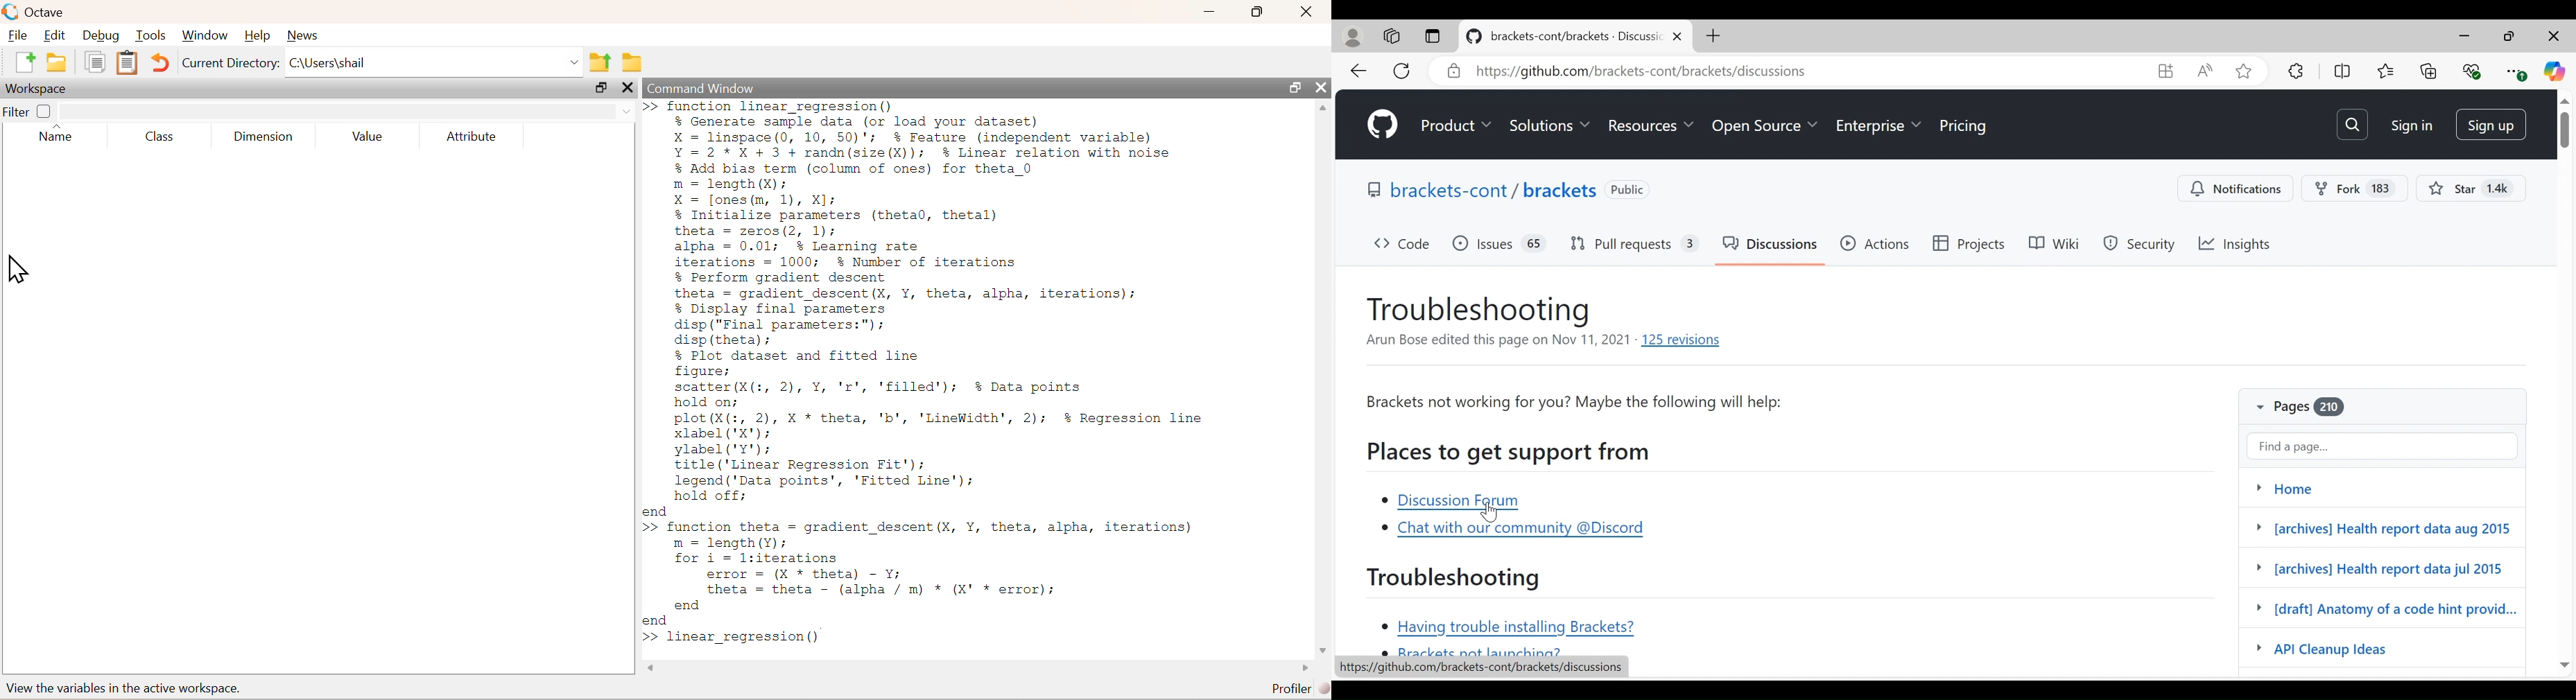 Image resolution: width=2576 pixels, height=700 pixels. I want to click on Find a page, so click(2381, 444).